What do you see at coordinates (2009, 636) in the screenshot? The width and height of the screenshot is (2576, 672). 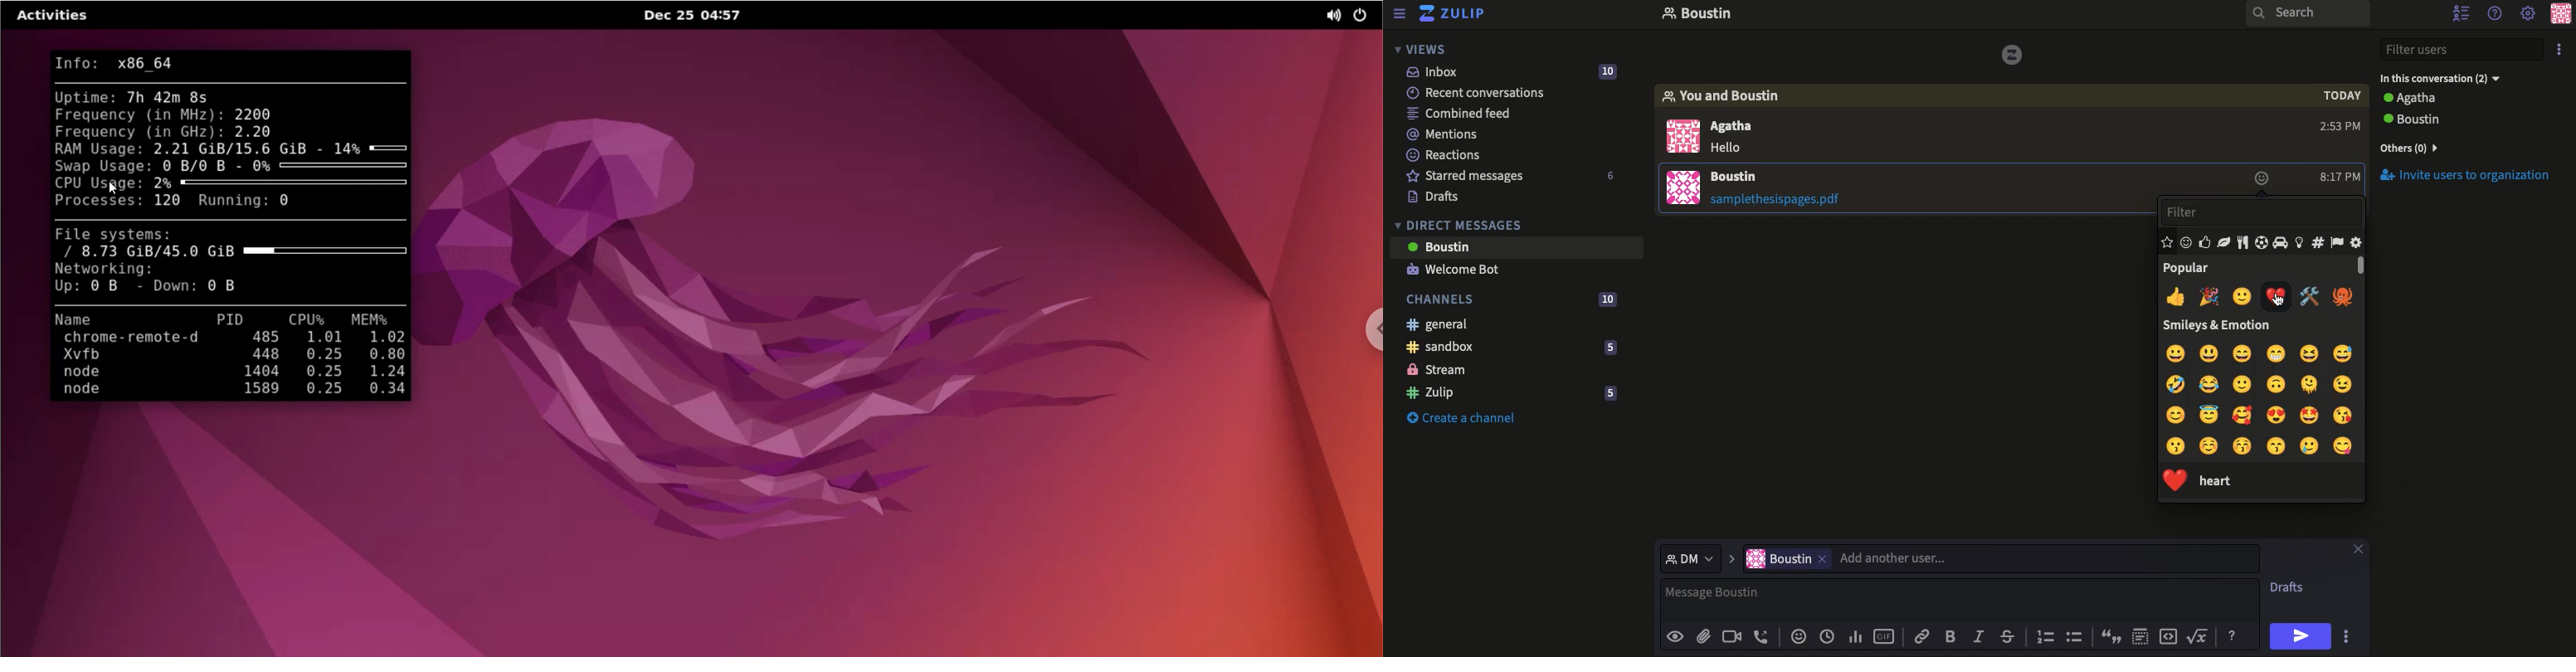 I see `Strikethrough ` at bounding box center [2009, 636].